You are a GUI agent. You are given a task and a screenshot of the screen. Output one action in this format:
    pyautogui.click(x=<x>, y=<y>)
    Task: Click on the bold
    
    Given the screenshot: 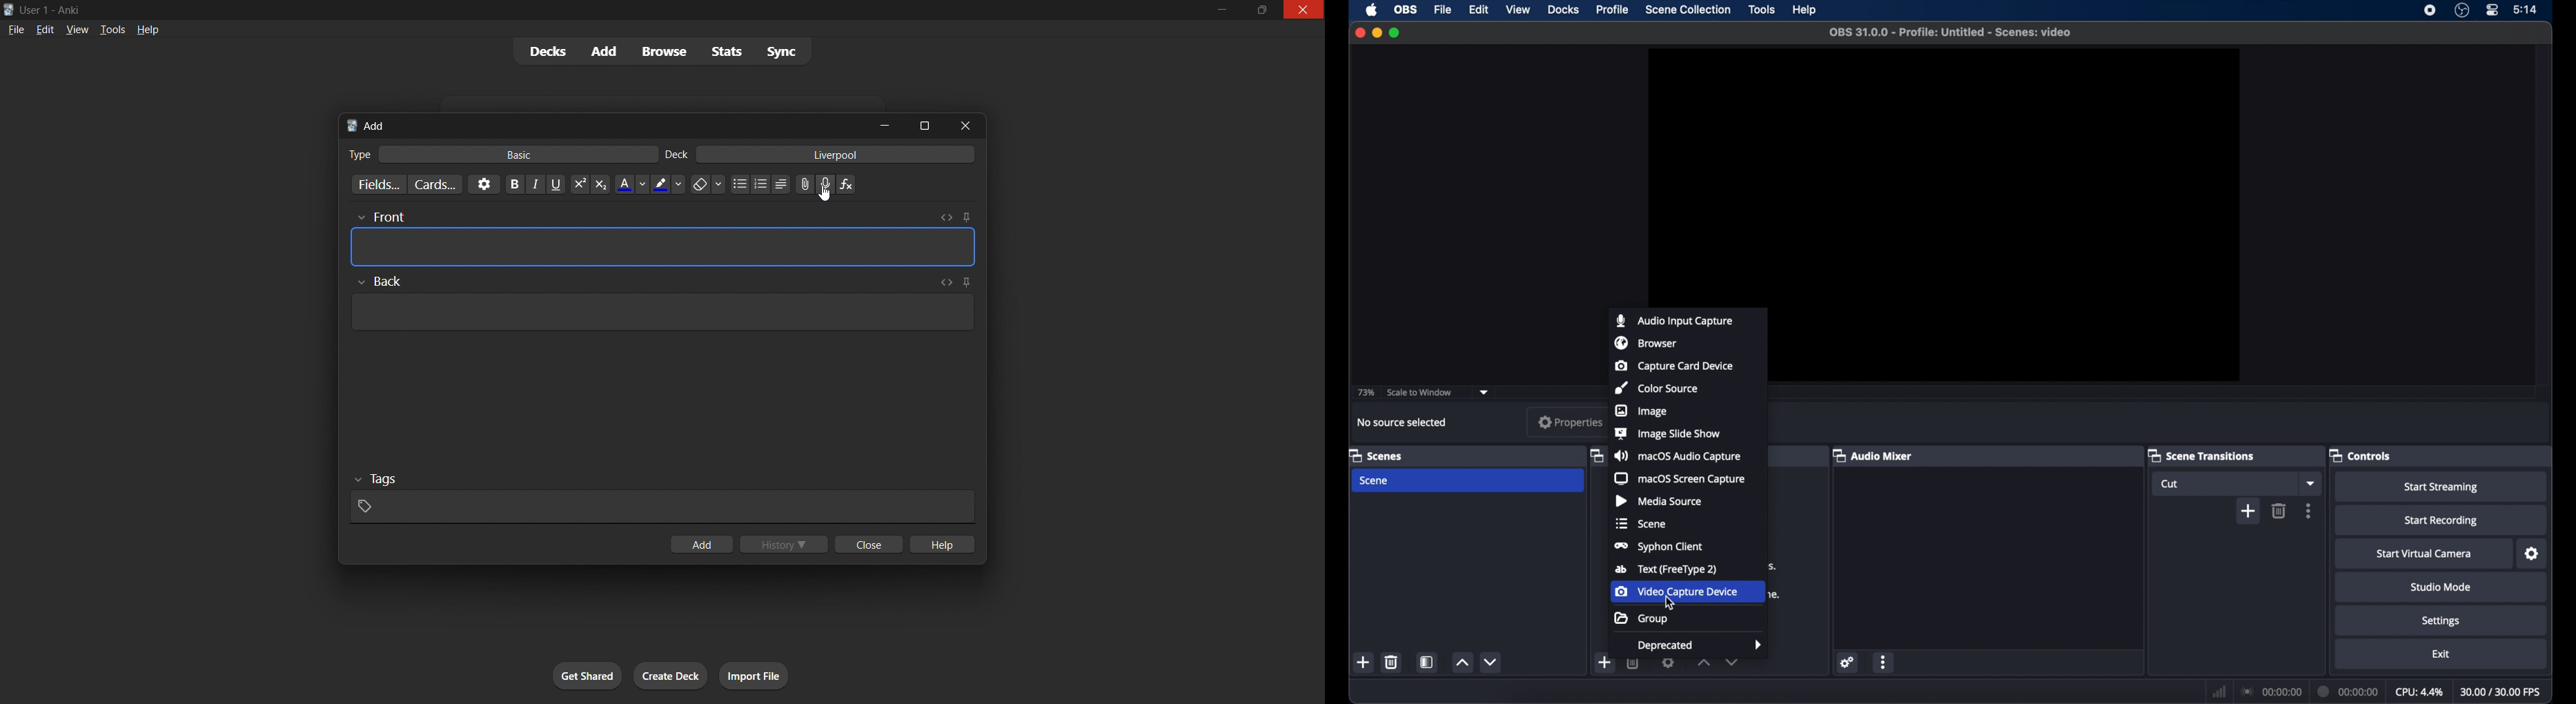 What is the action you would take?
    pyautogui.click(x=509, y=184)
    